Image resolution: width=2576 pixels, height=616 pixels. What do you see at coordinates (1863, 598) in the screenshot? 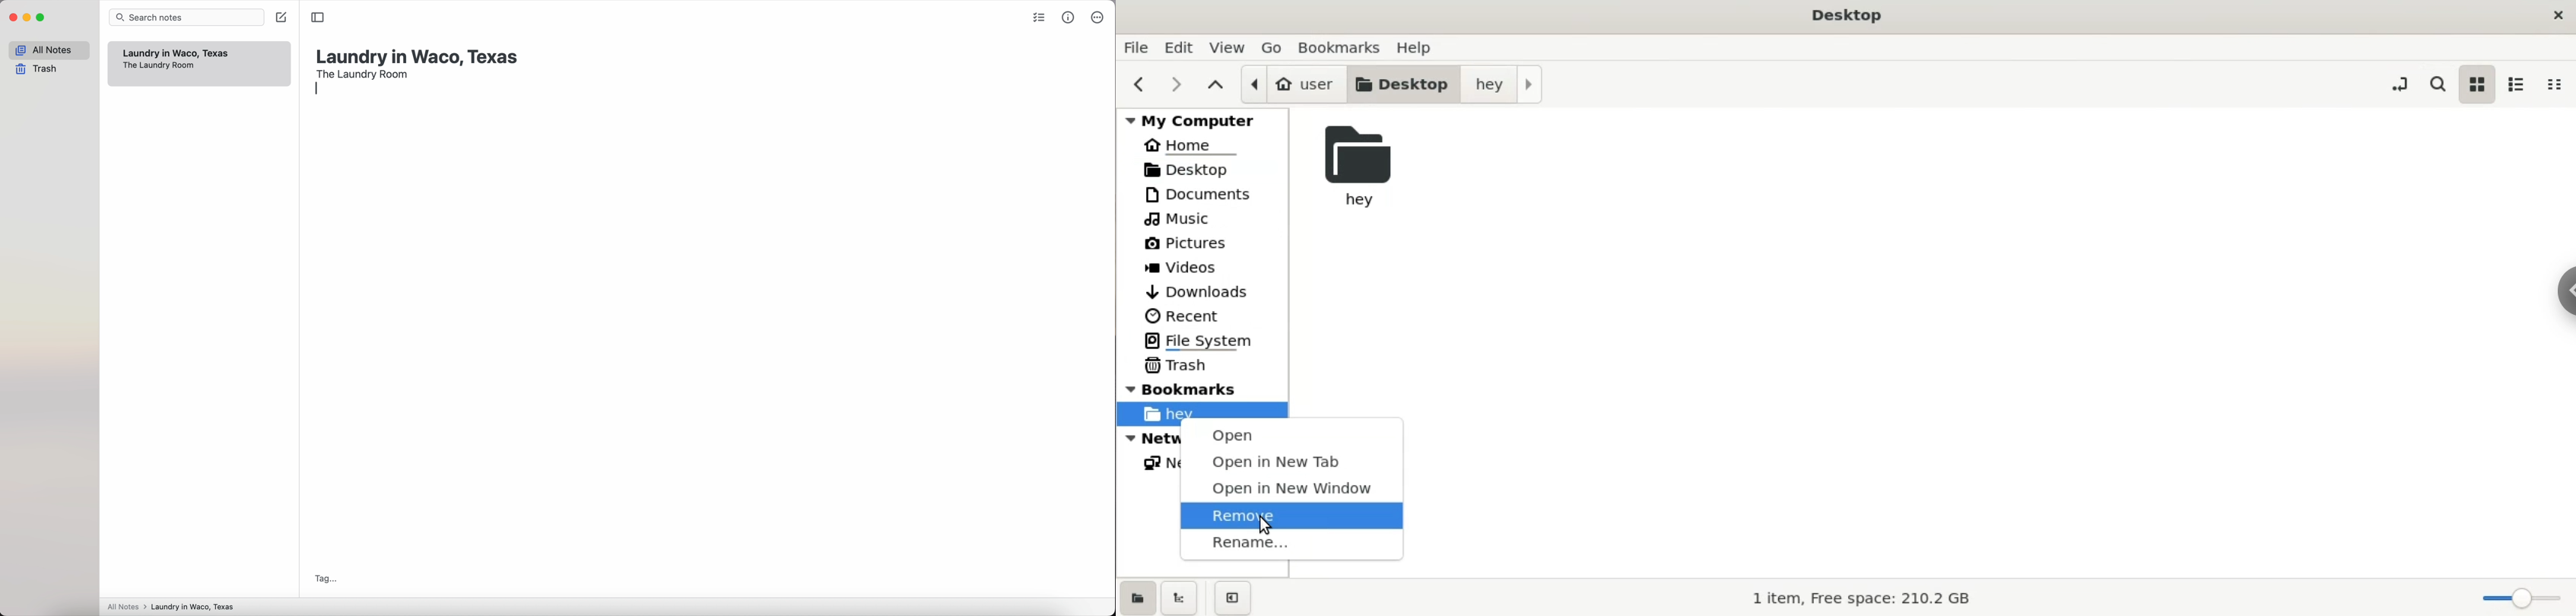
I see `1 item, Free space: 210.2 GB` at bounding box center [1863, 598].